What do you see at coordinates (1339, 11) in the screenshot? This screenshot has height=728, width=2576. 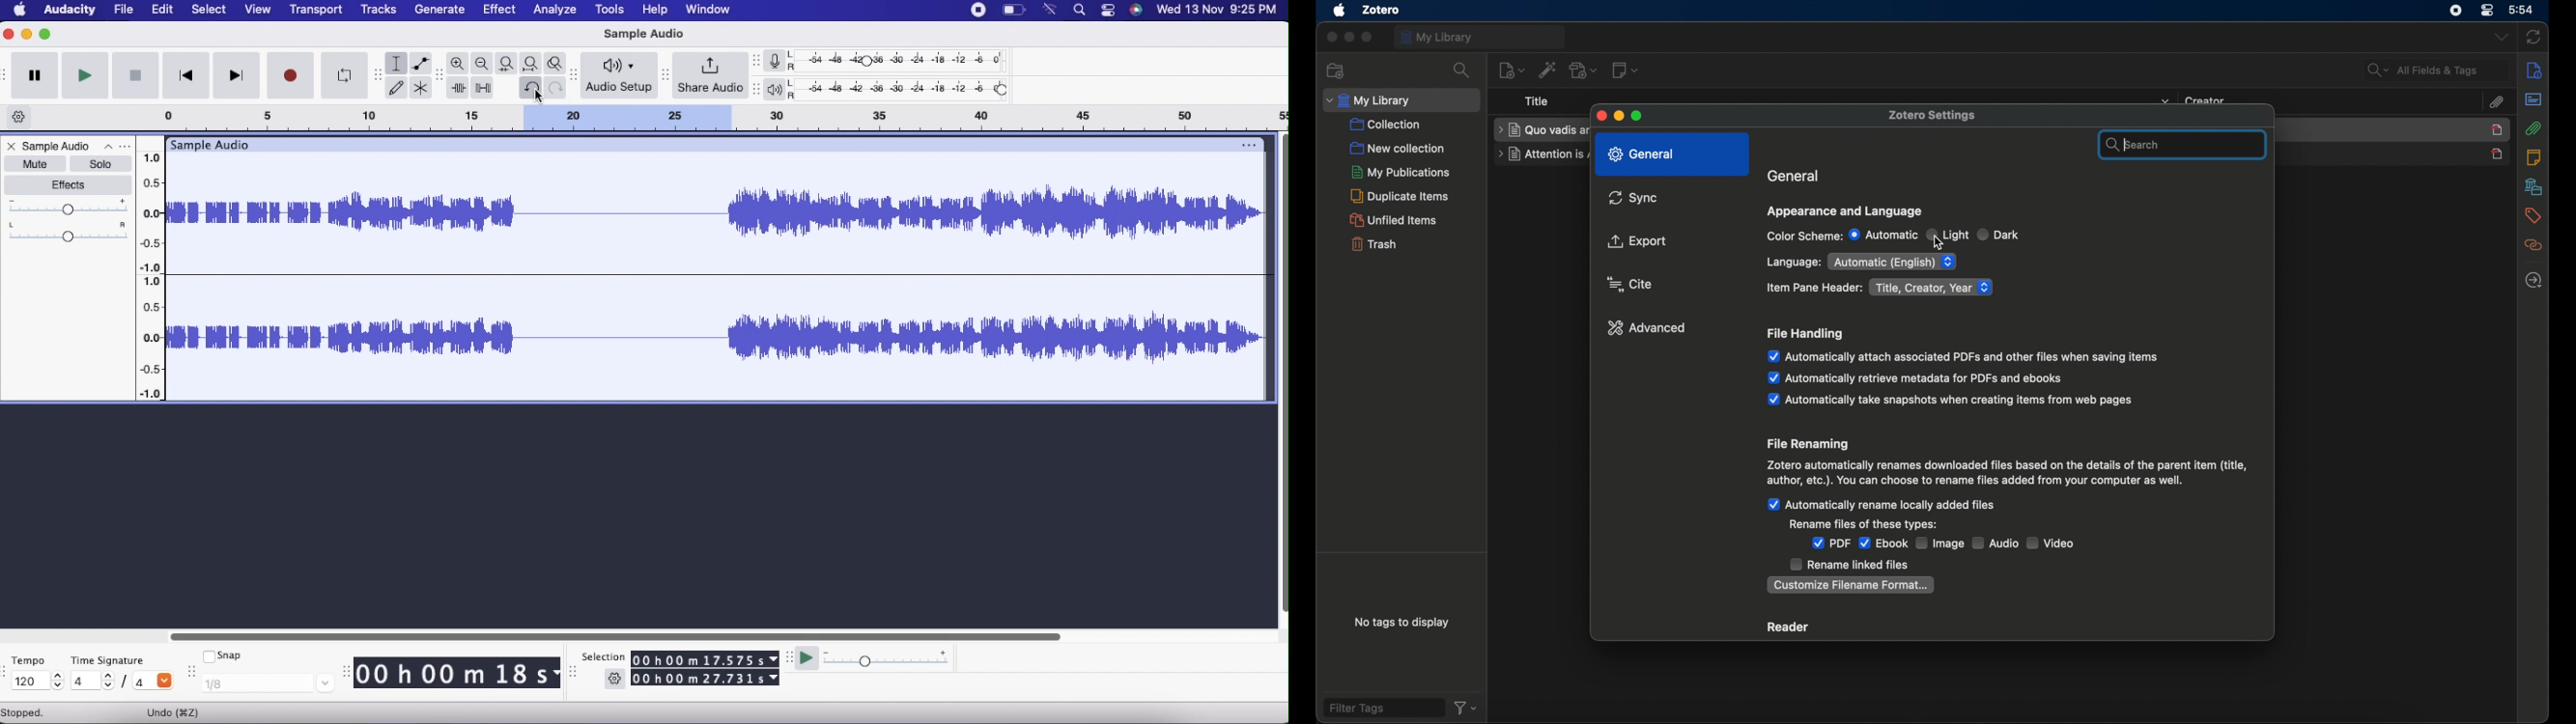 I see `apple icon` at bounding box center [1339, 11].